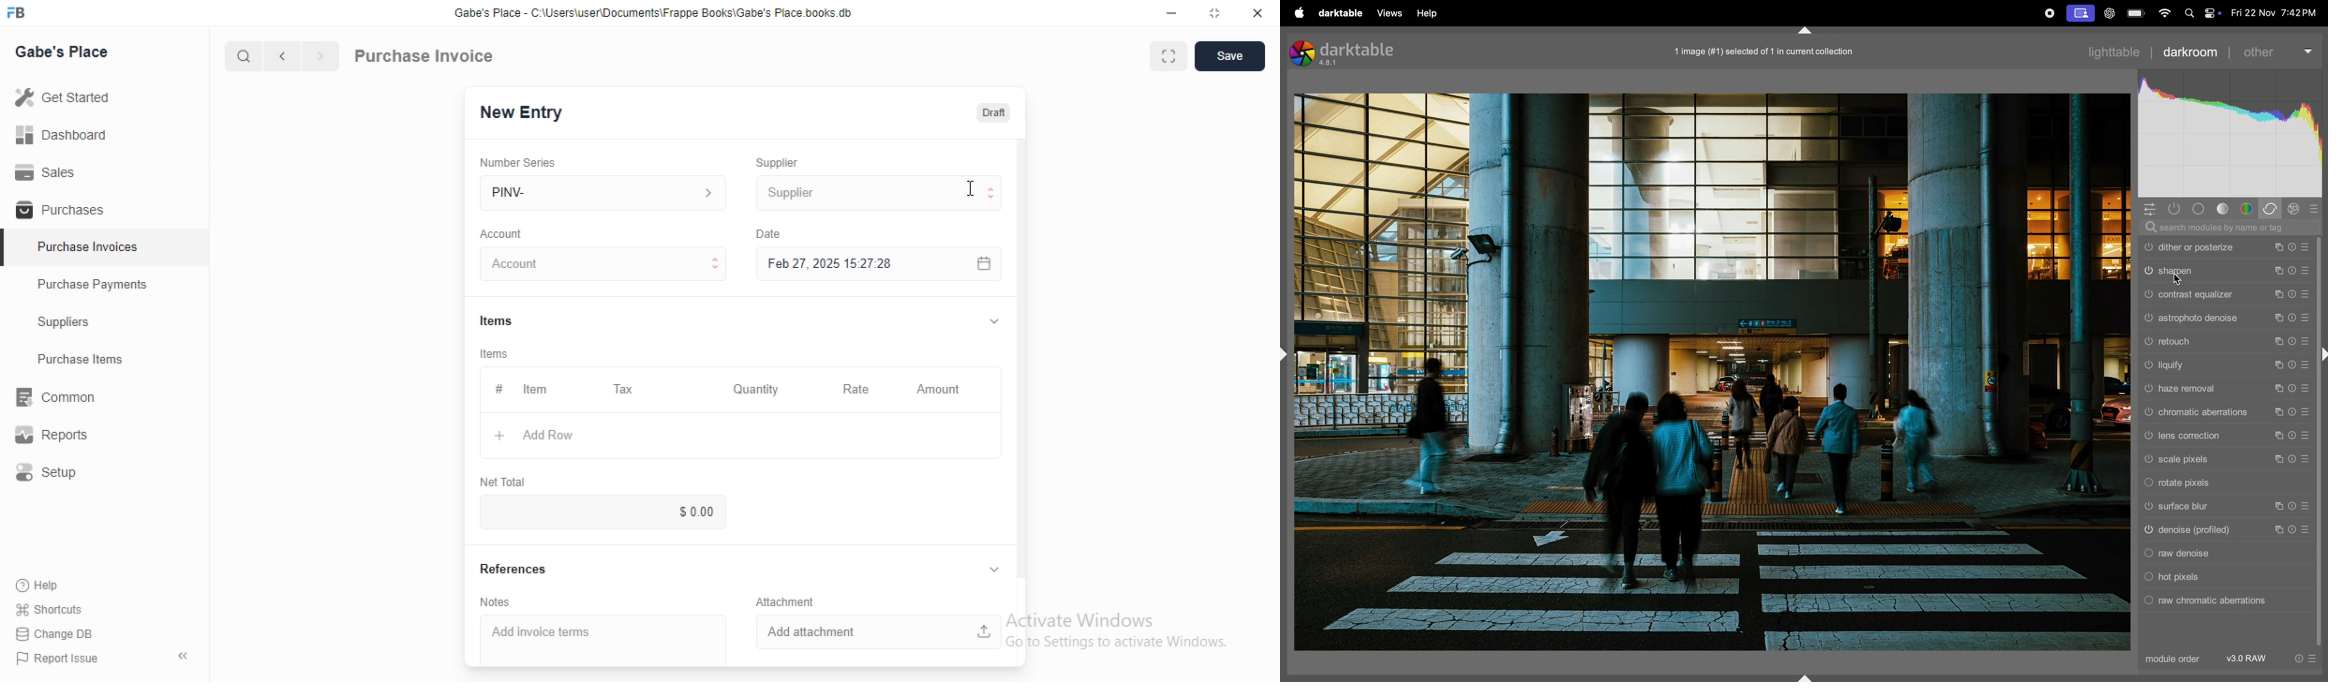 The image size is (2352, 700). What do you see at coordinates (2226, 482) in the screenshot?
I see `rotate pixels` at bounding box center [2226, 482].